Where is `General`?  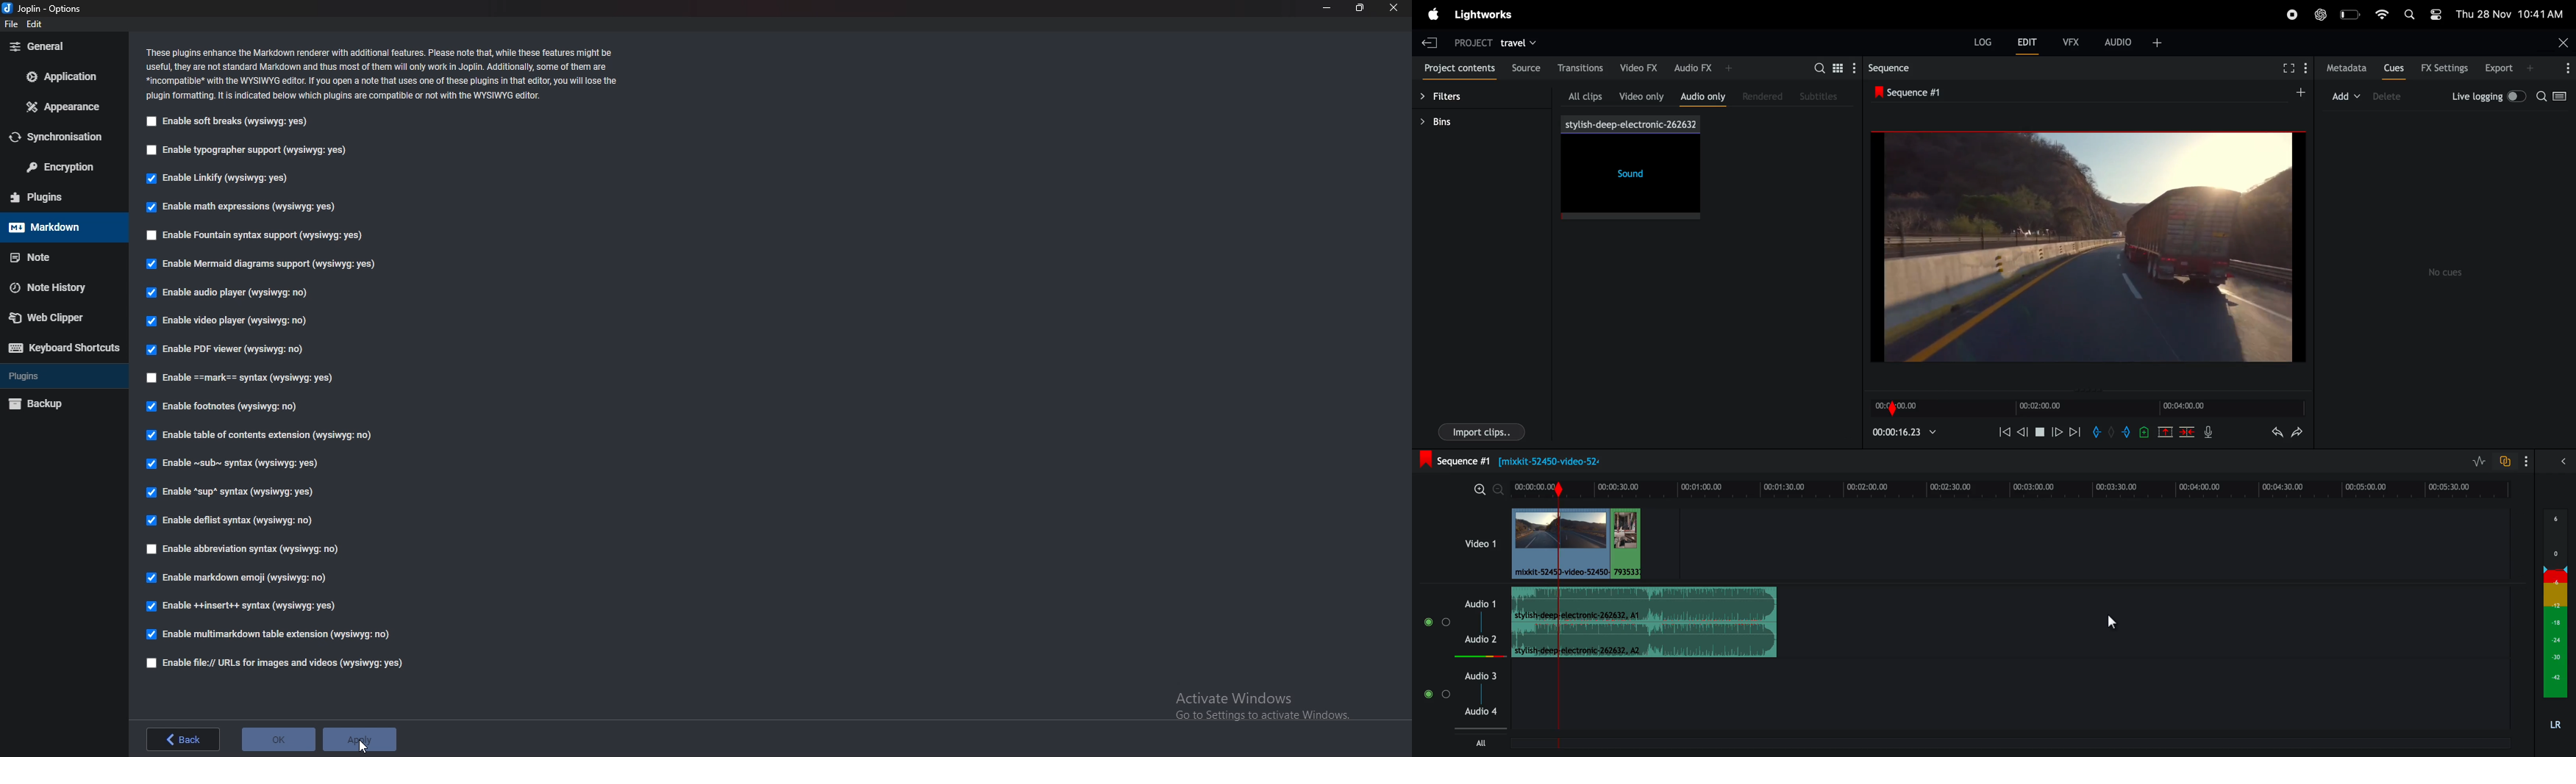 General is located at coordinates (62, 46).